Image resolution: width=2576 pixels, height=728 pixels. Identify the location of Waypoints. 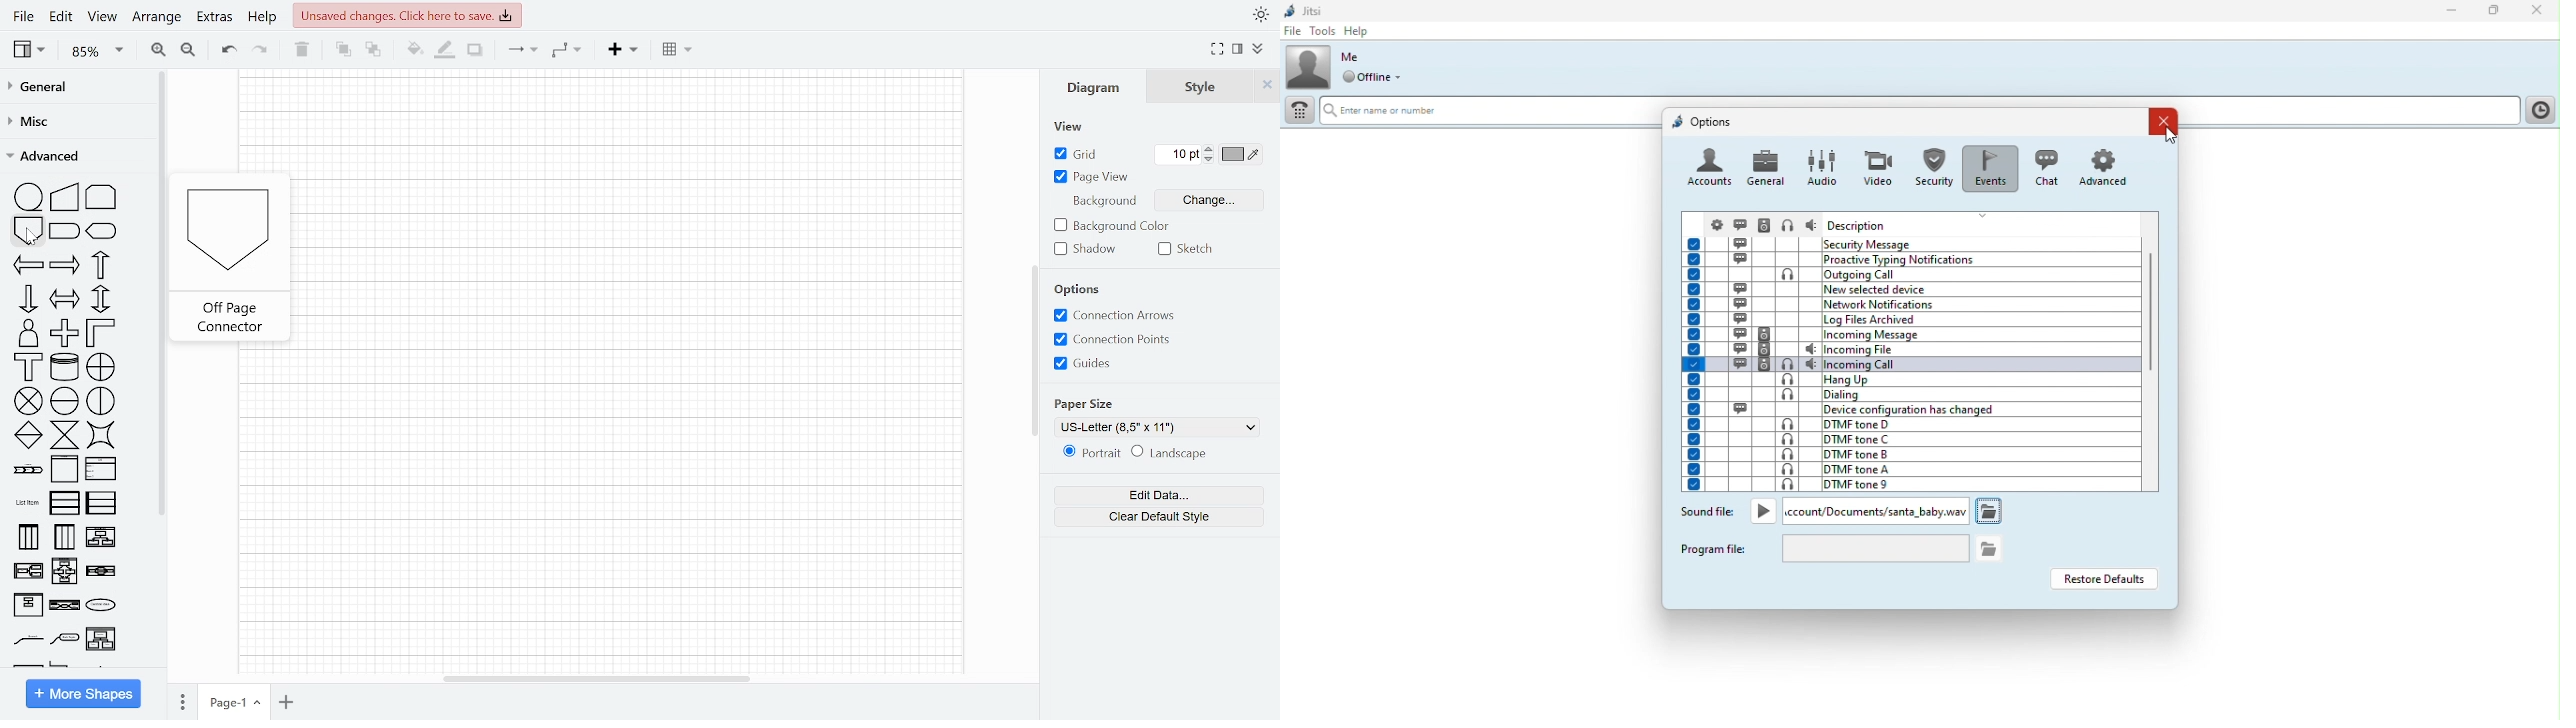
(567, 53).